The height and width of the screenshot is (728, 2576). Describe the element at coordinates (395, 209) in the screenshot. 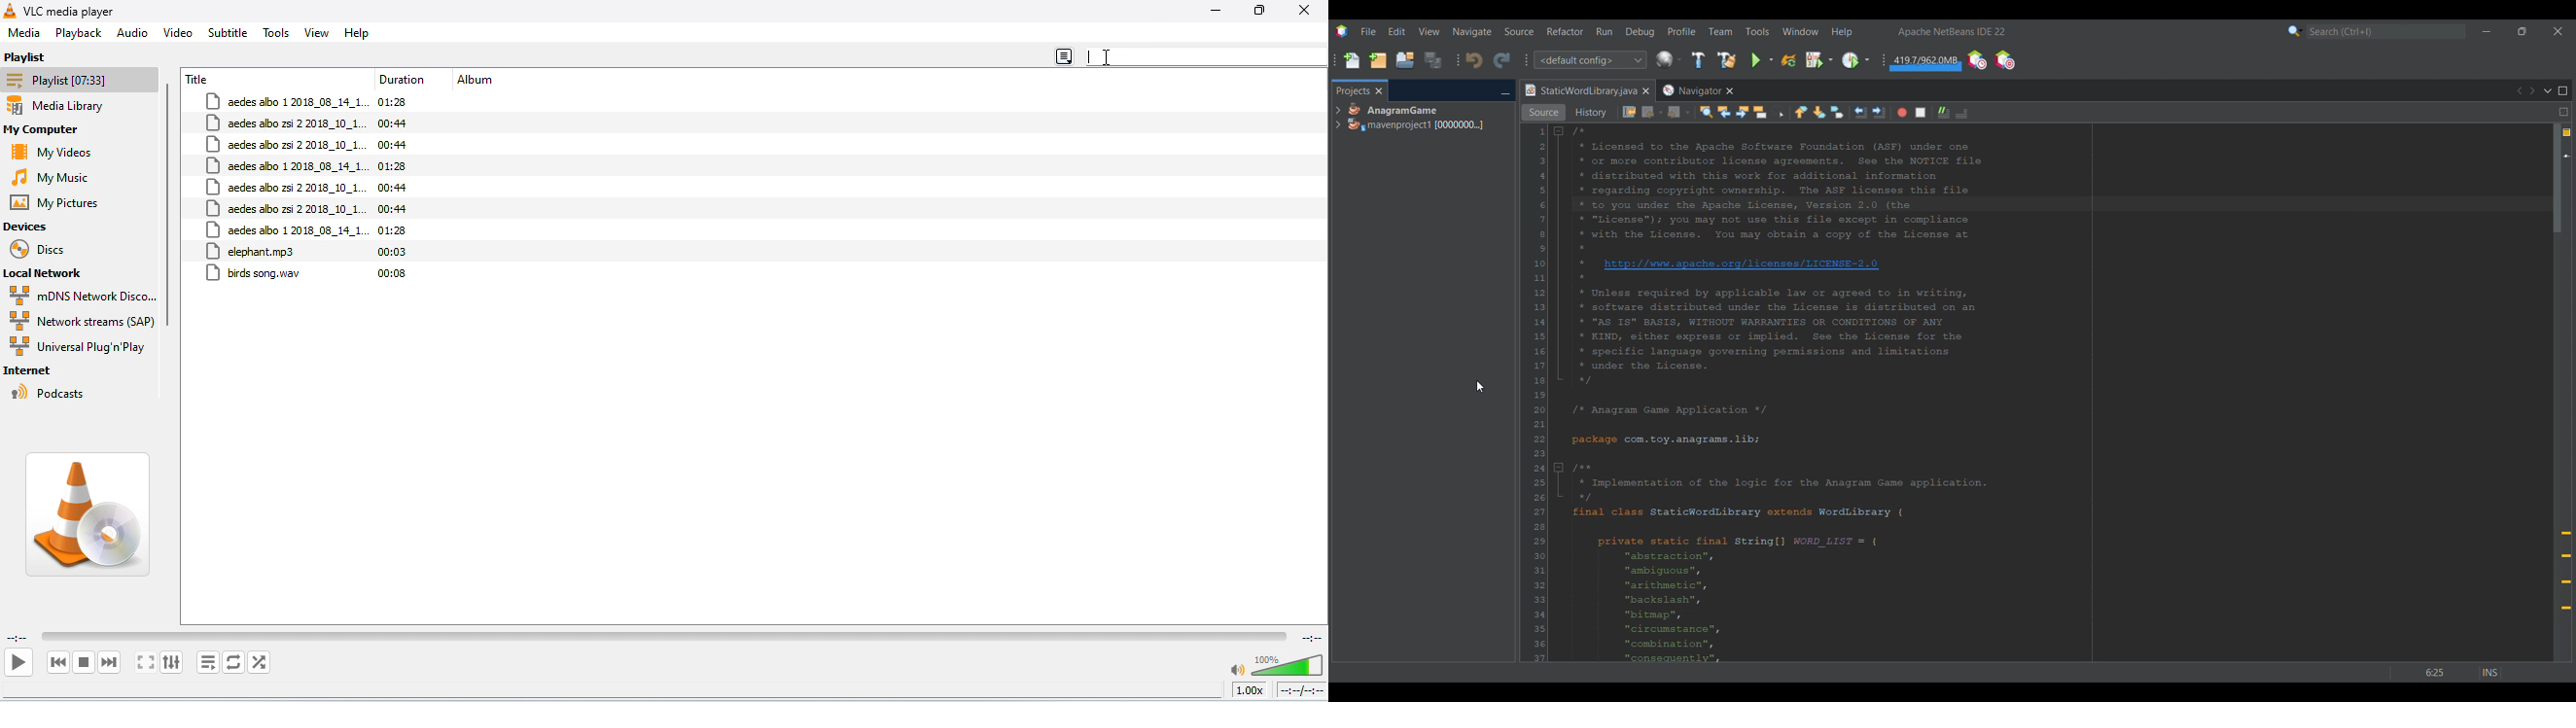

I see `00:44` at that location.